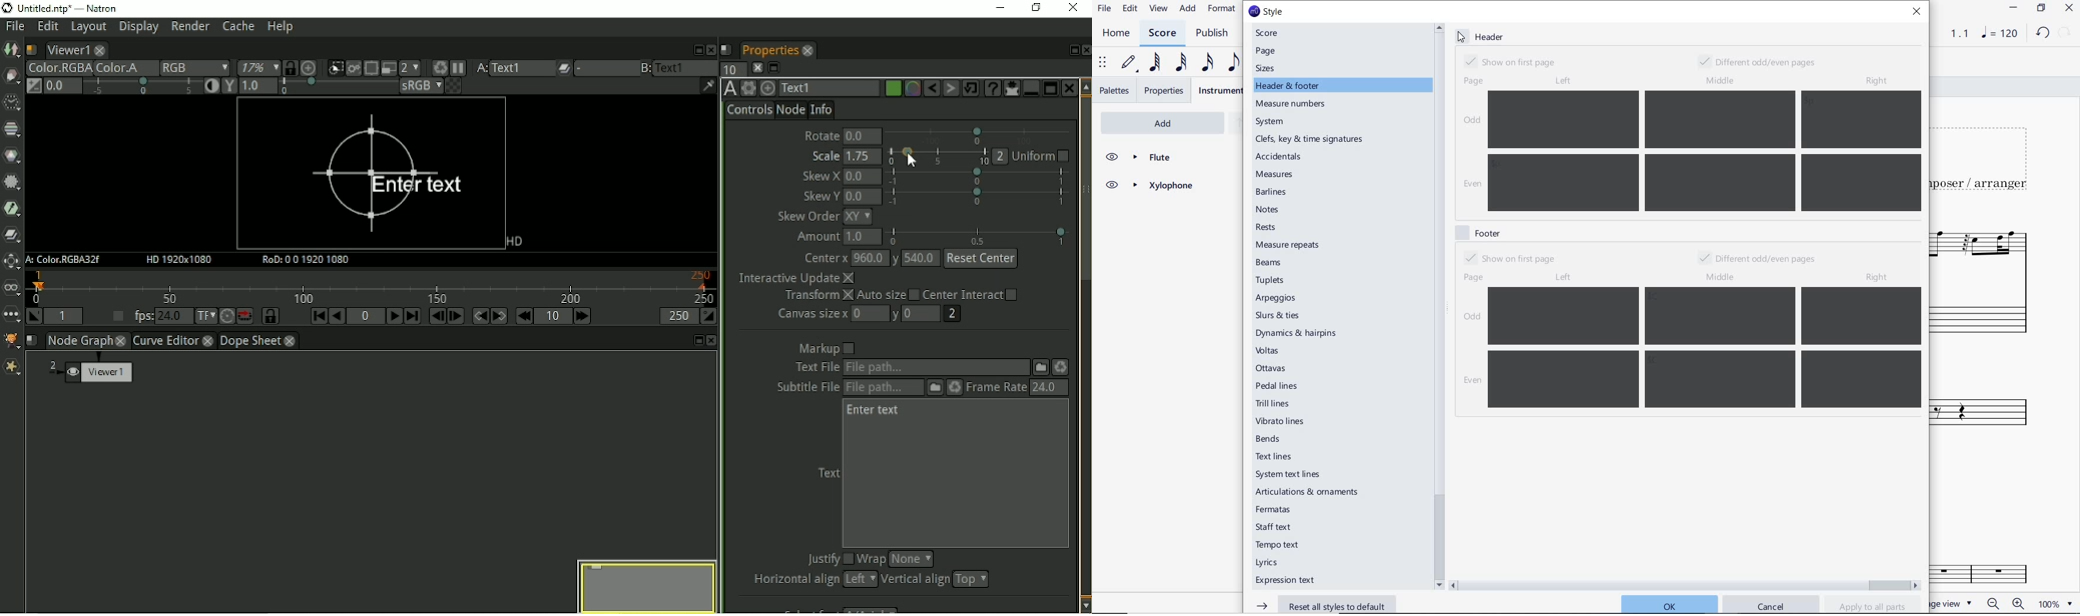 The width and height of the screenshot is (2100, 616). Describe the element at coordinates (1273, 403) in the screenshot. I see `trill lines` at that location.